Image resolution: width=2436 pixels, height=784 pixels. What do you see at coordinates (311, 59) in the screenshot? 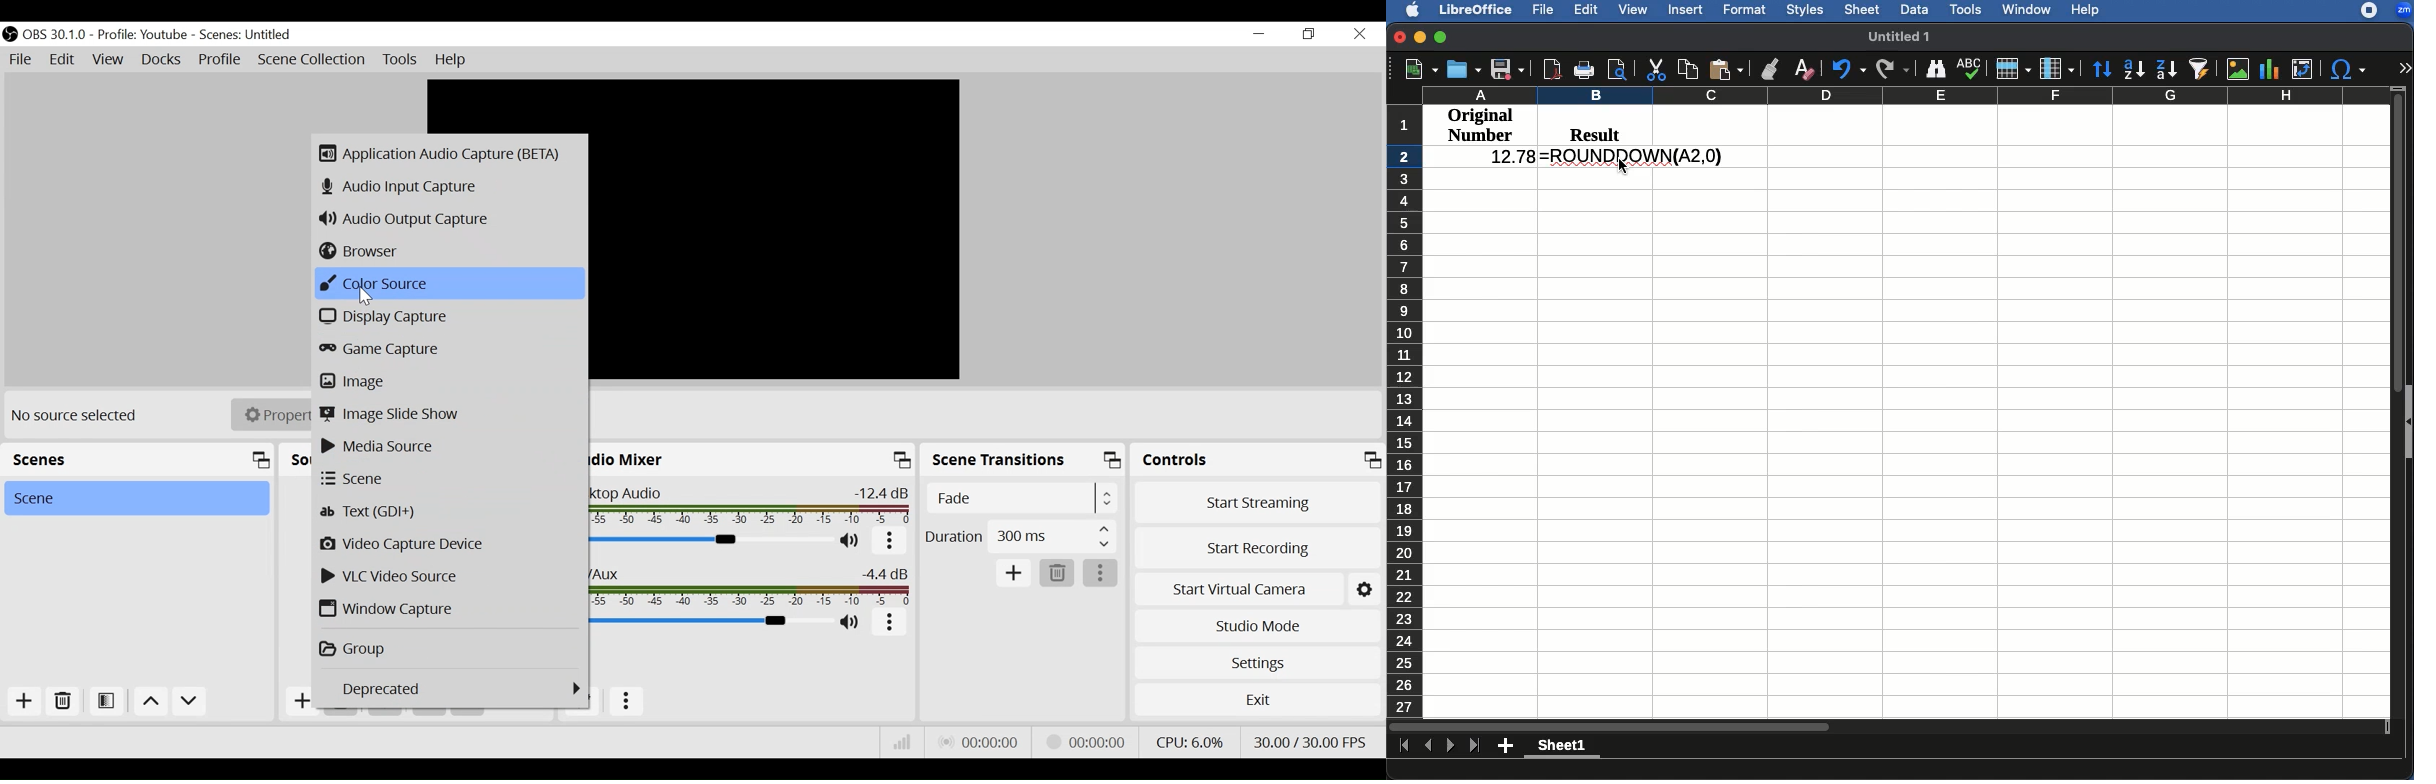
I see `Scene Collection` at bounding box center [311, 59].